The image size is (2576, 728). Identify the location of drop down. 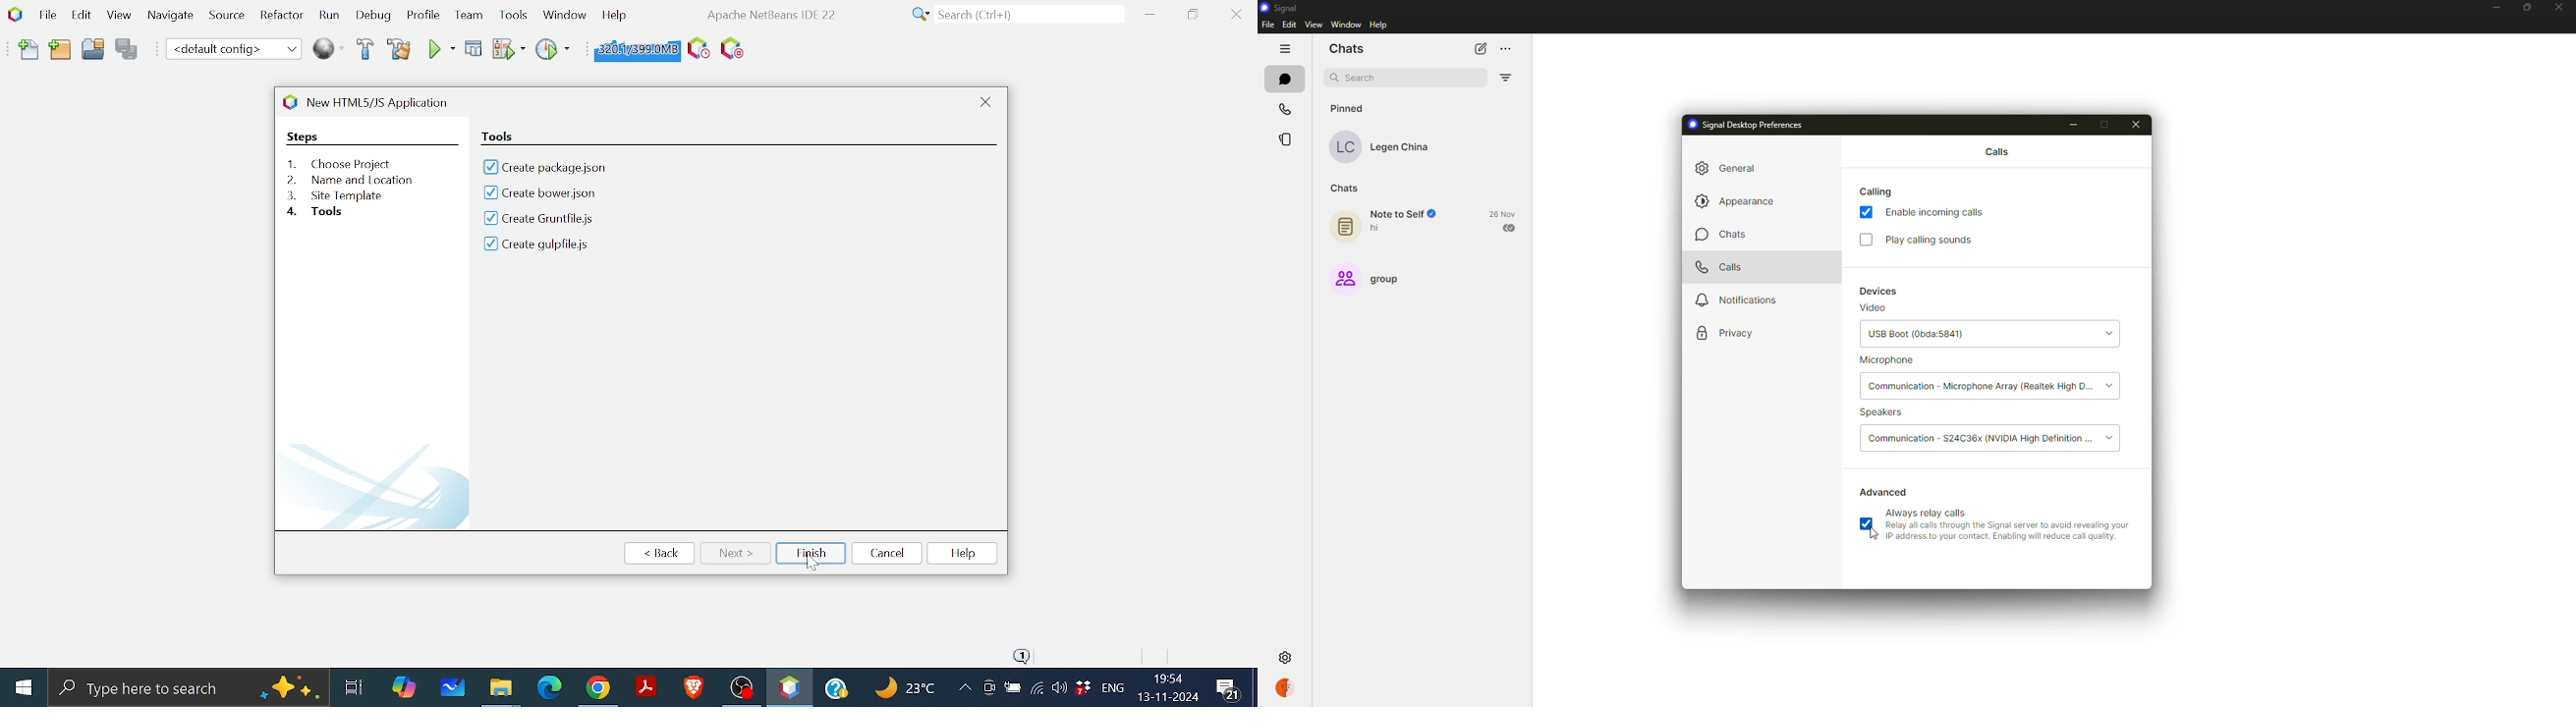
(2108, 334).